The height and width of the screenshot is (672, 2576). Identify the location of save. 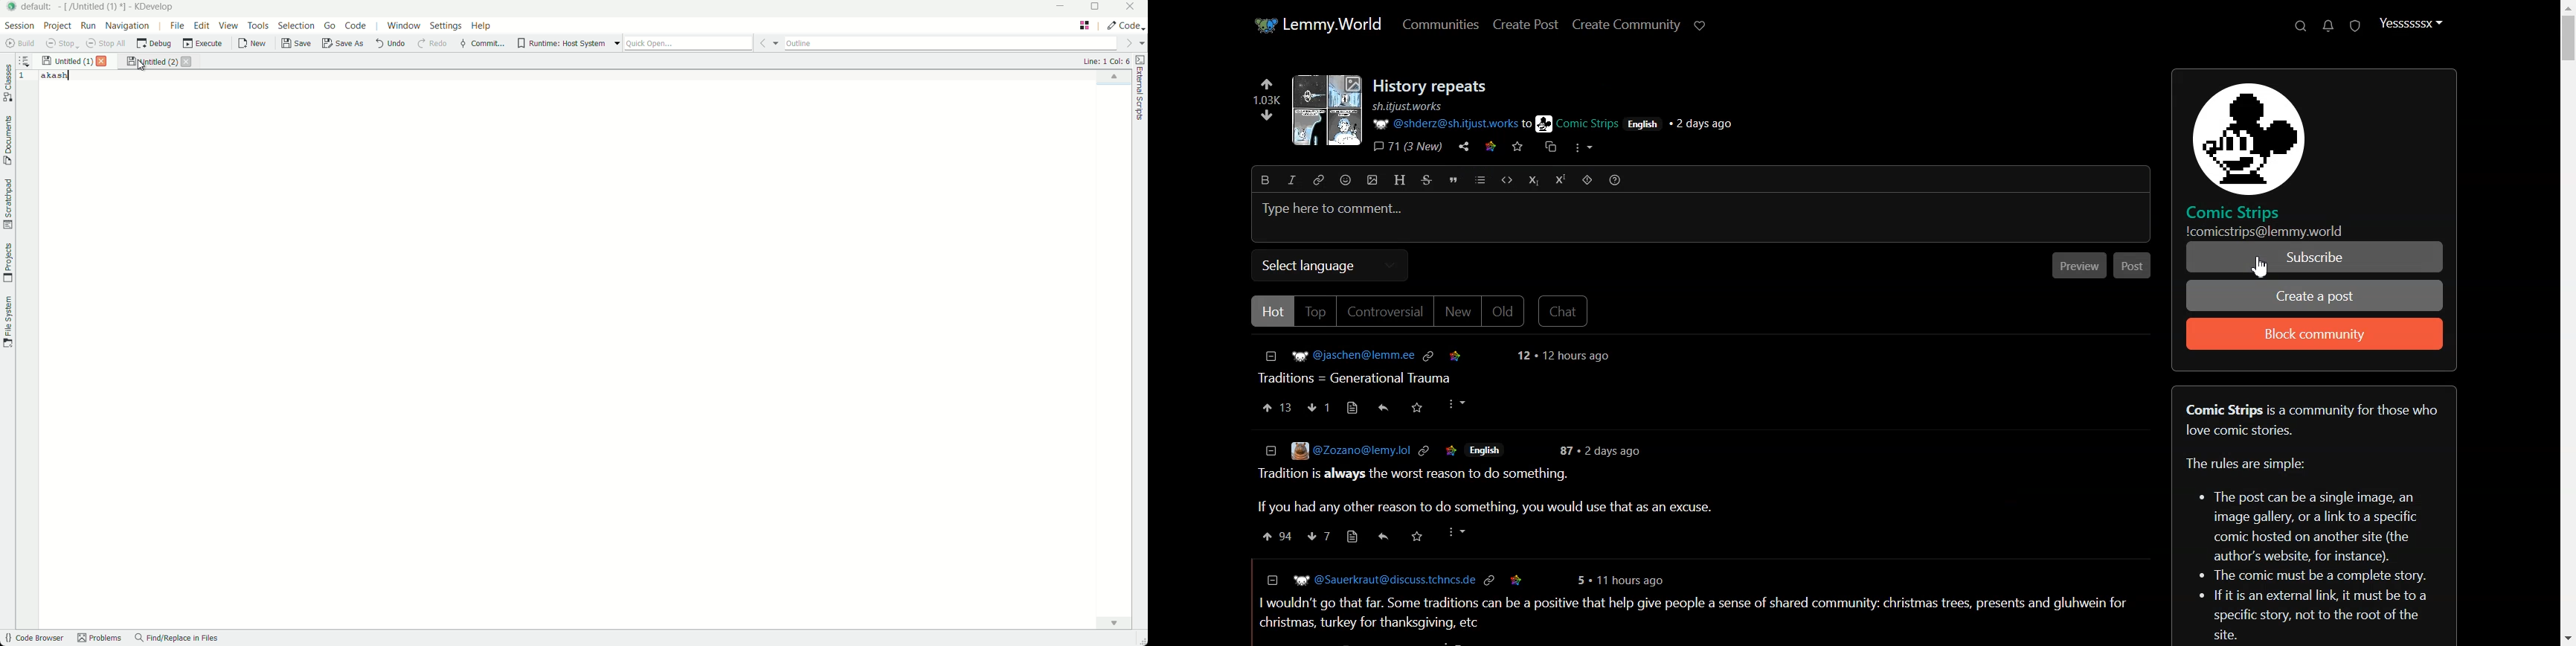
(1517, 579).